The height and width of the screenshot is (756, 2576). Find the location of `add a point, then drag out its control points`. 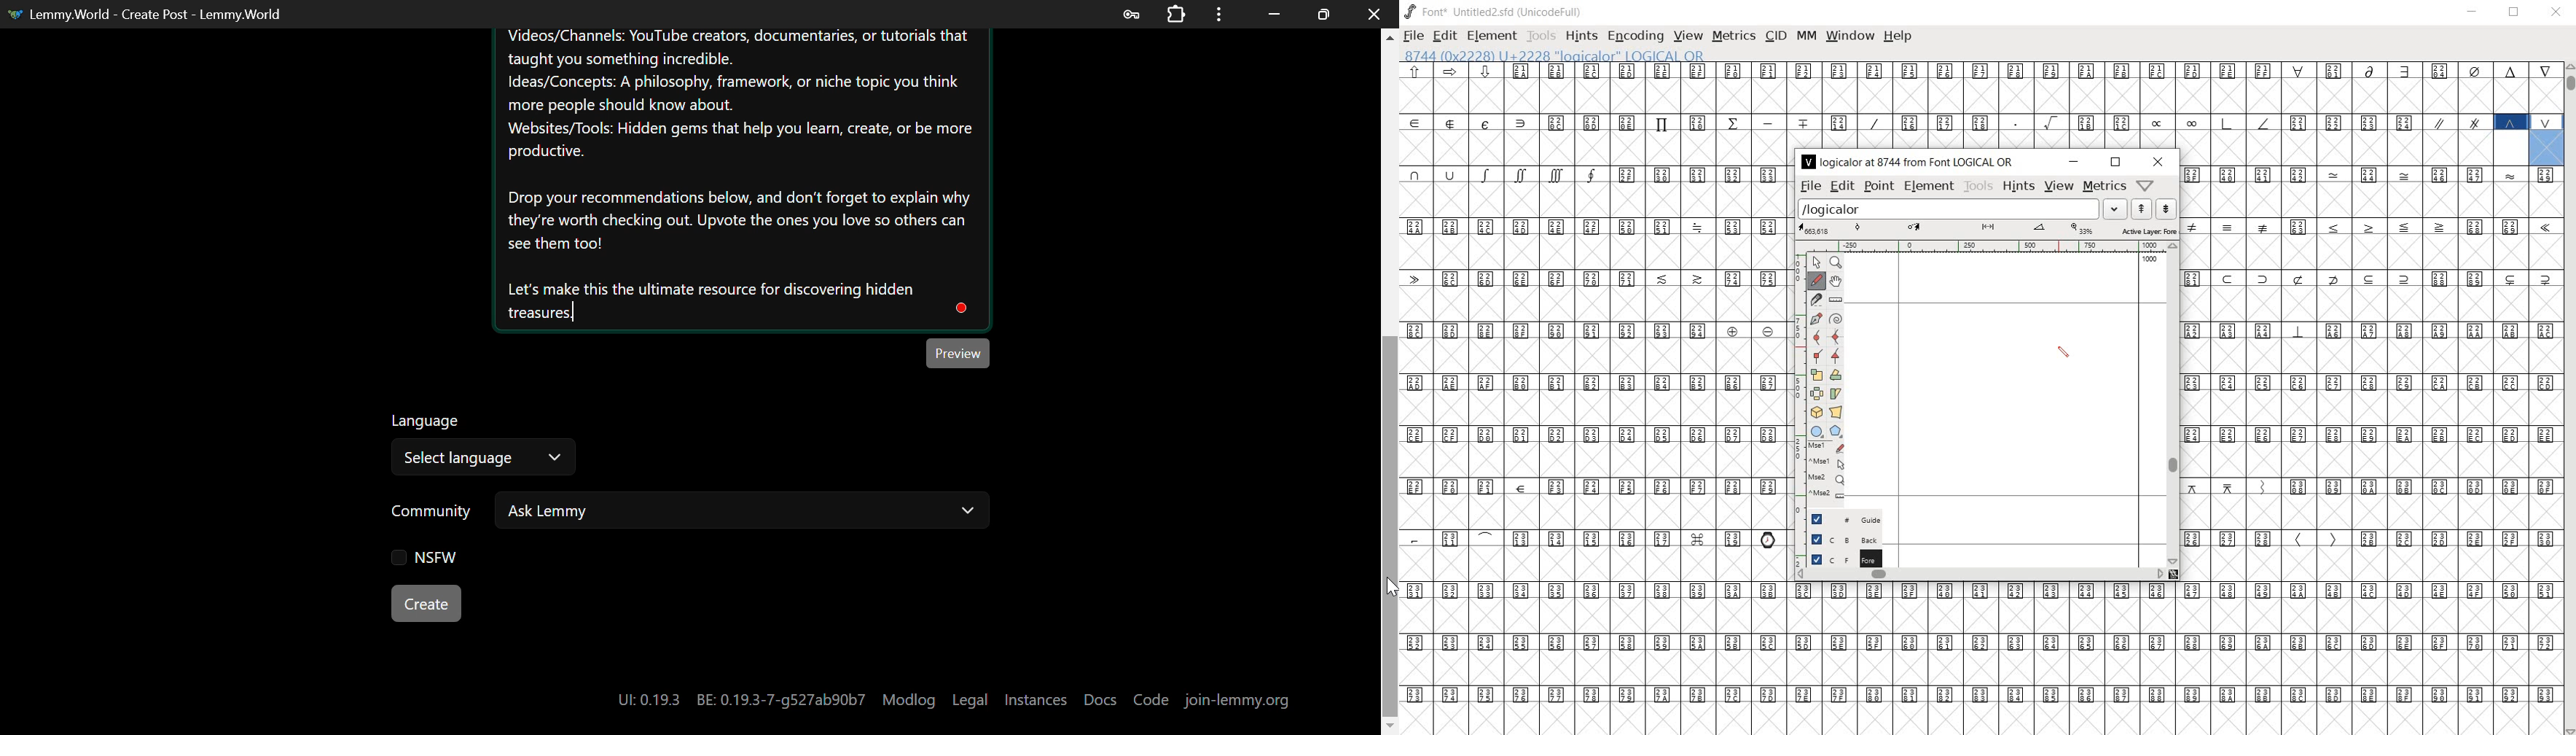

add a point, then drag out its control points is located at coordinates (1815, 317).